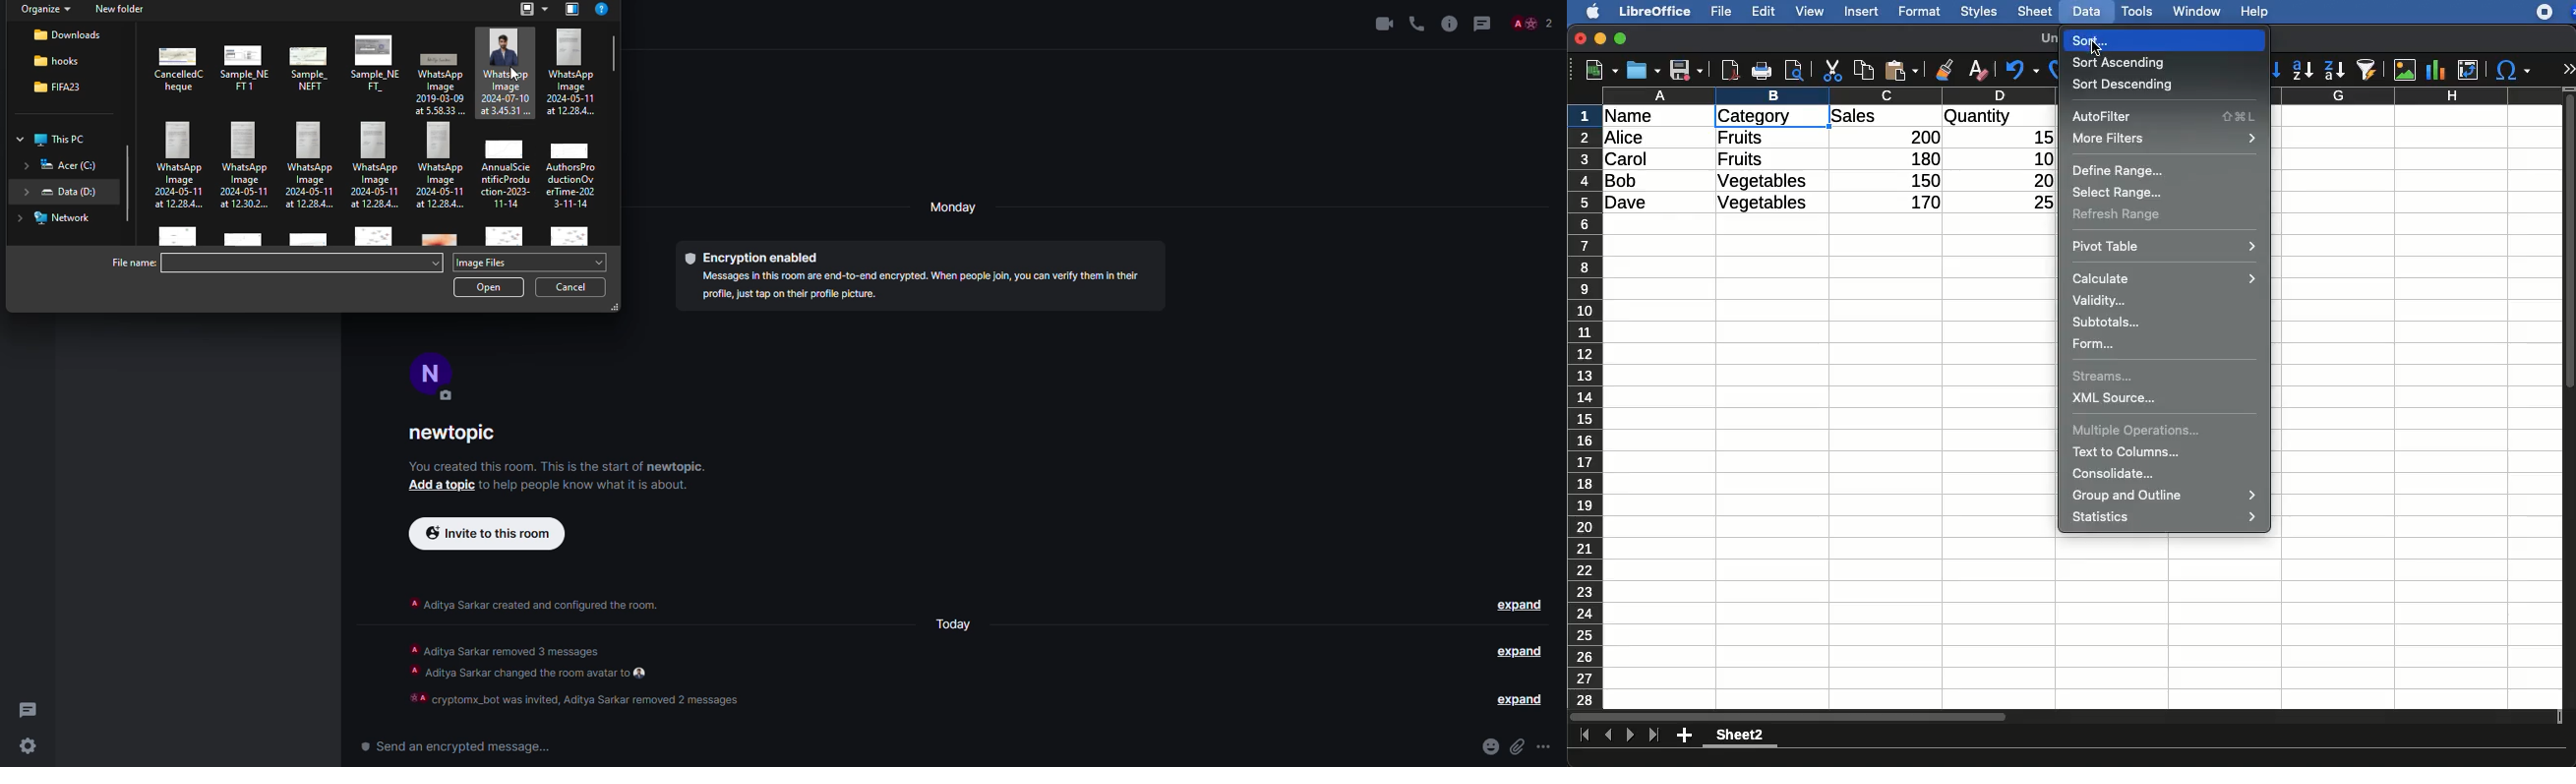 The image size is (2576, 784). I want to click on 25, so click(2036, 201).